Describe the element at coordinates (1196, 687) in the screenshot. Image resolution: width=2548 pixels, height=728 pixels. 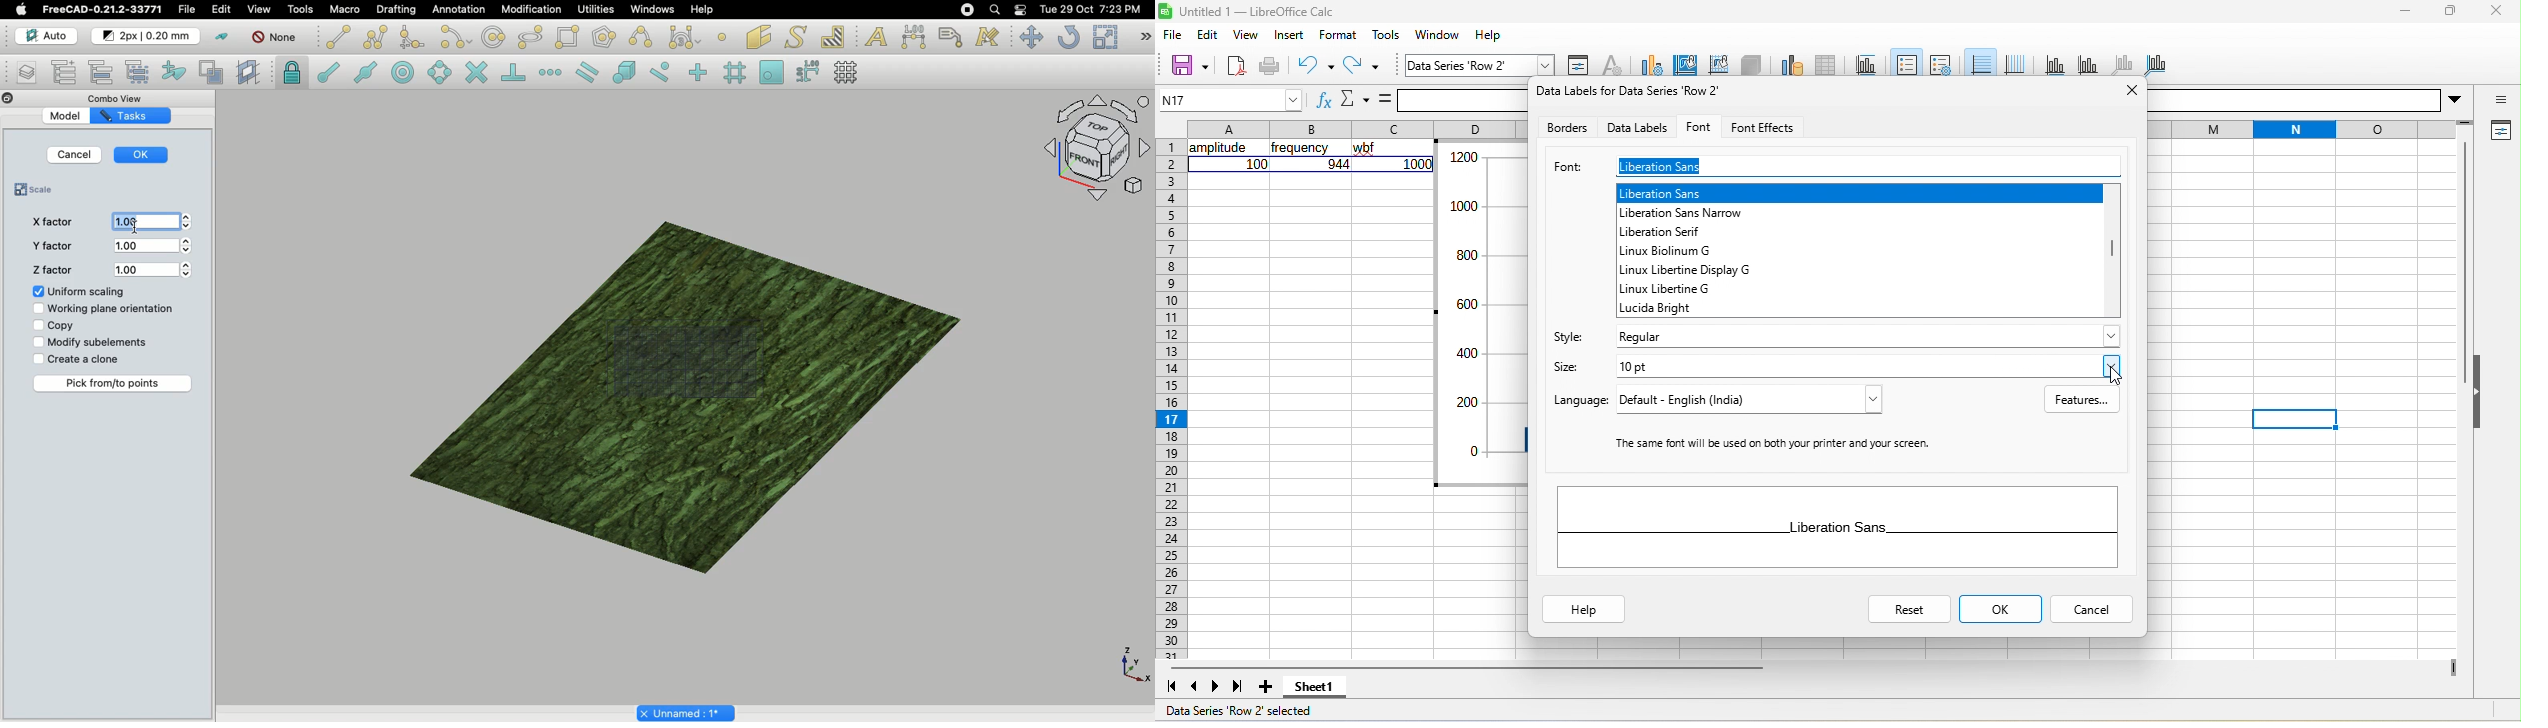
I see `previous sheet` at that location.